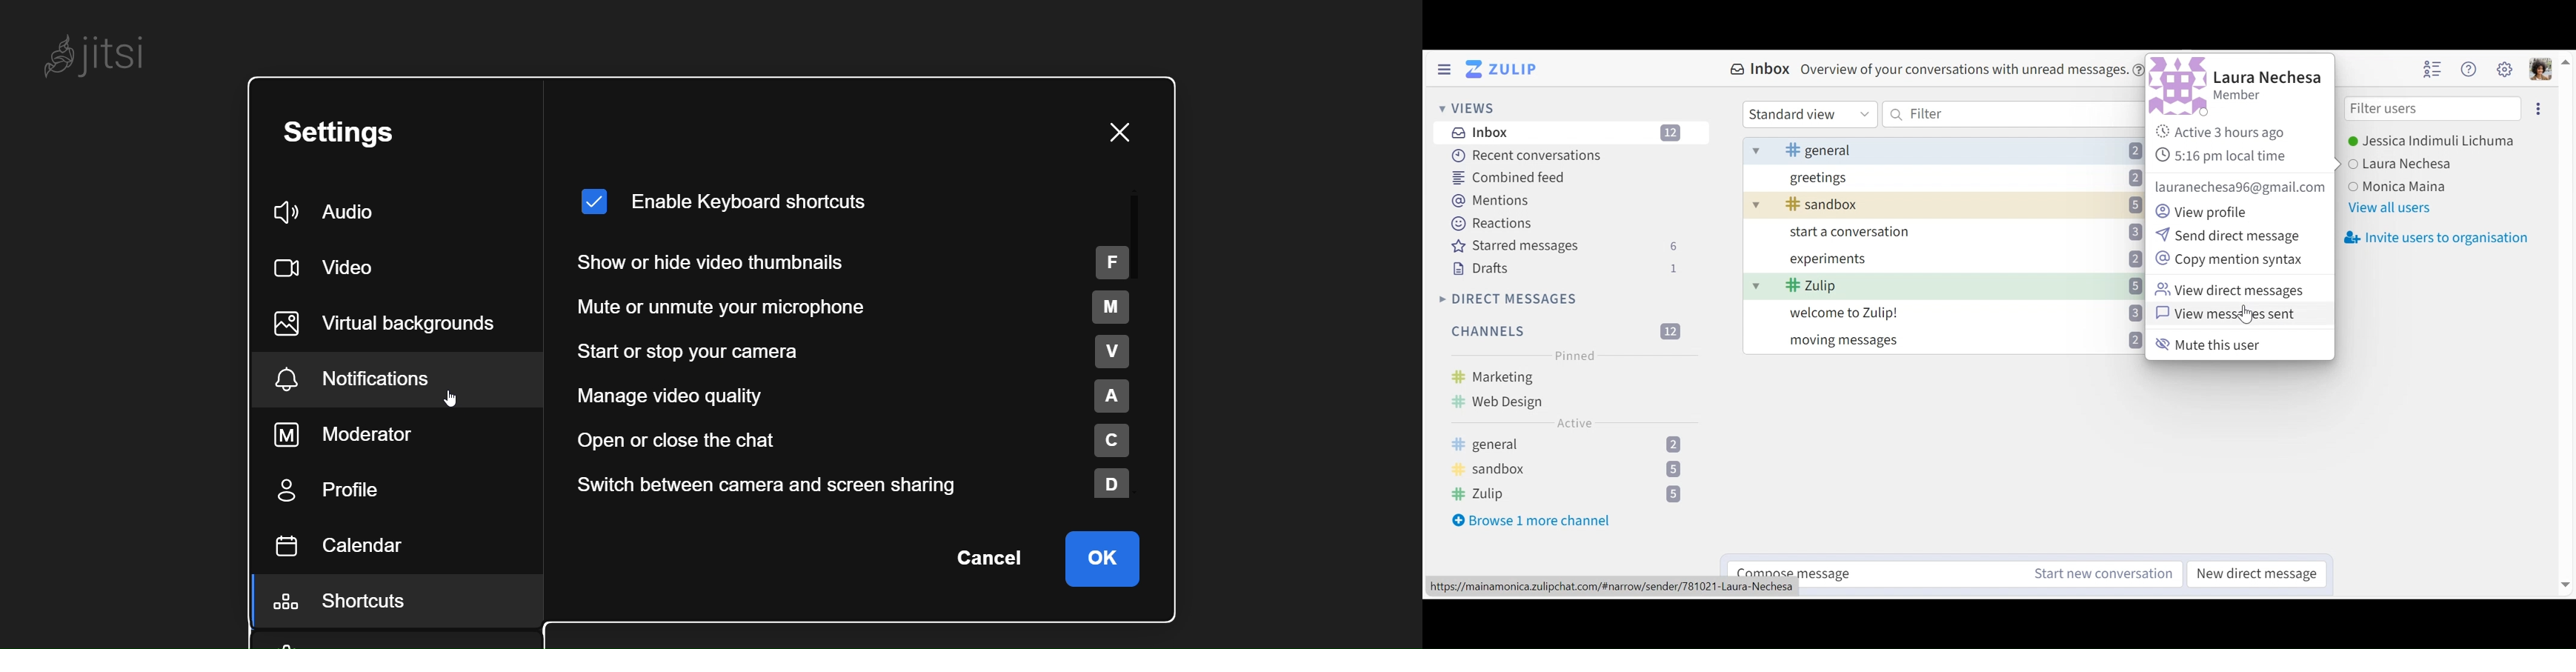 This screenshot has width=2576, height=672. What do you see at coordinates (1958, 261) in the screenshot?
I see `experiments` at bounding box center [1958, 261].